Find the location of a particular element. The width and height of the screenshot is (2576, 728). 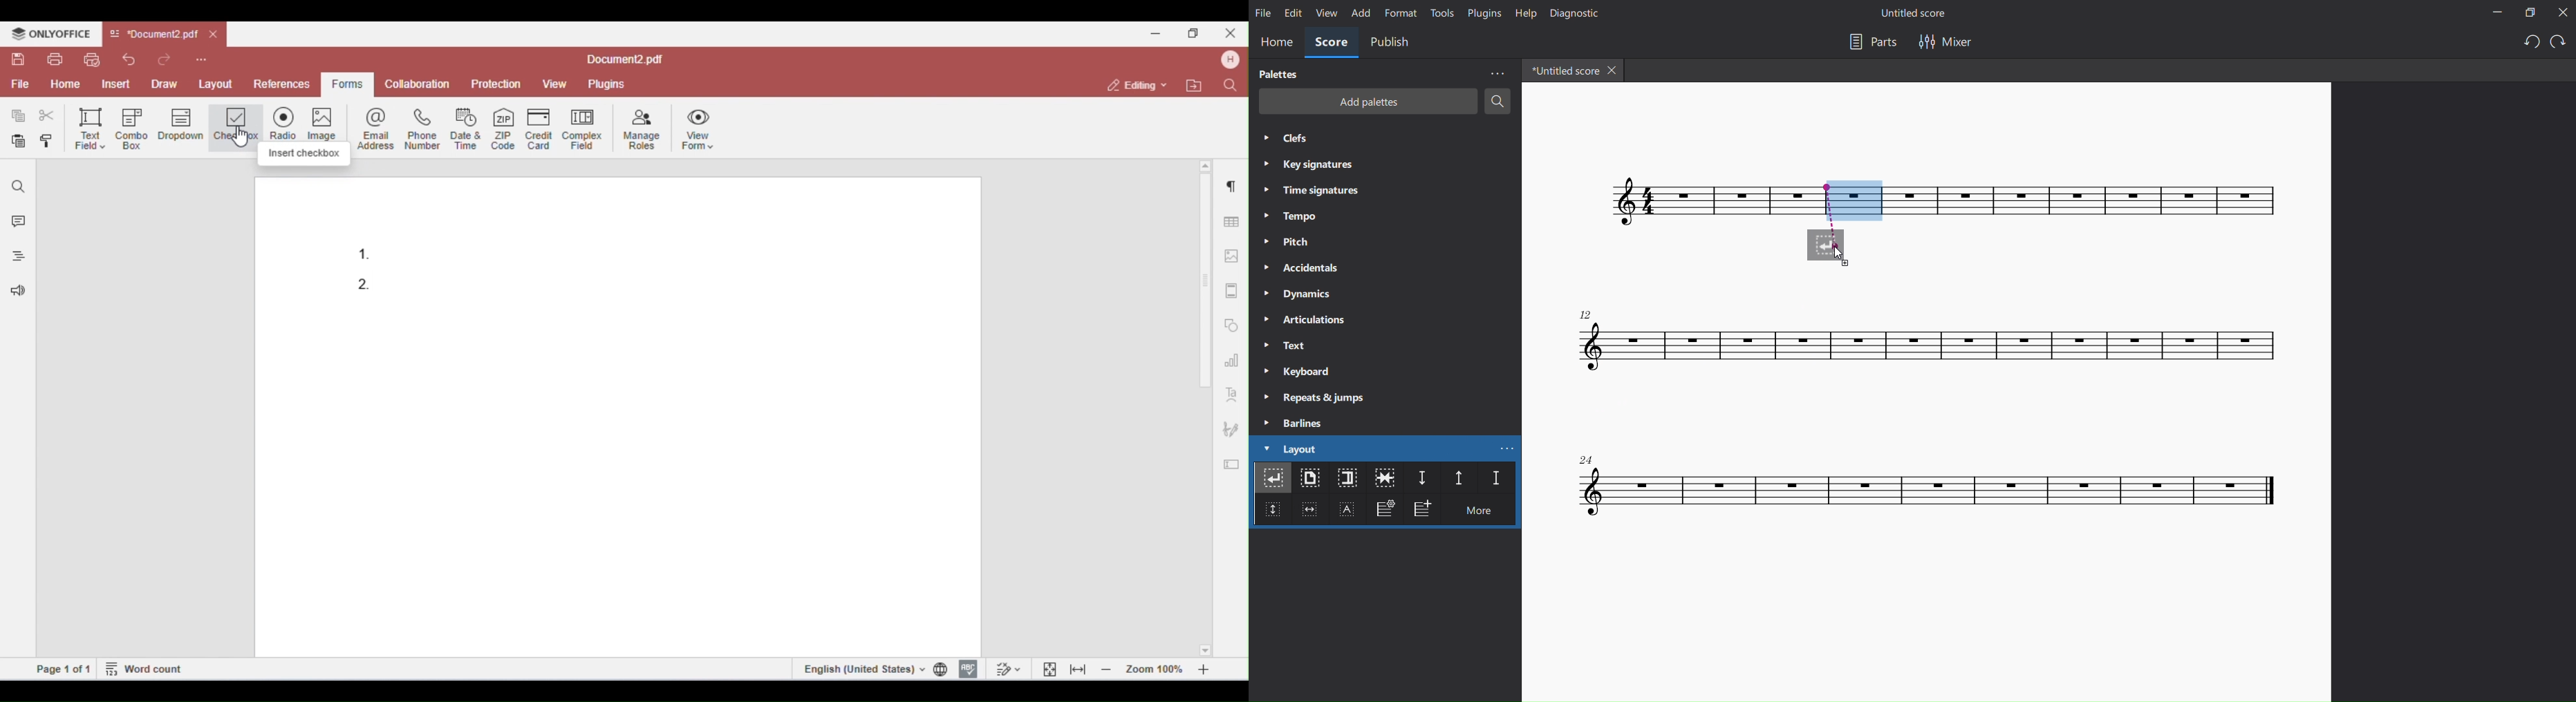

add is located at coordinates (1360, 14).